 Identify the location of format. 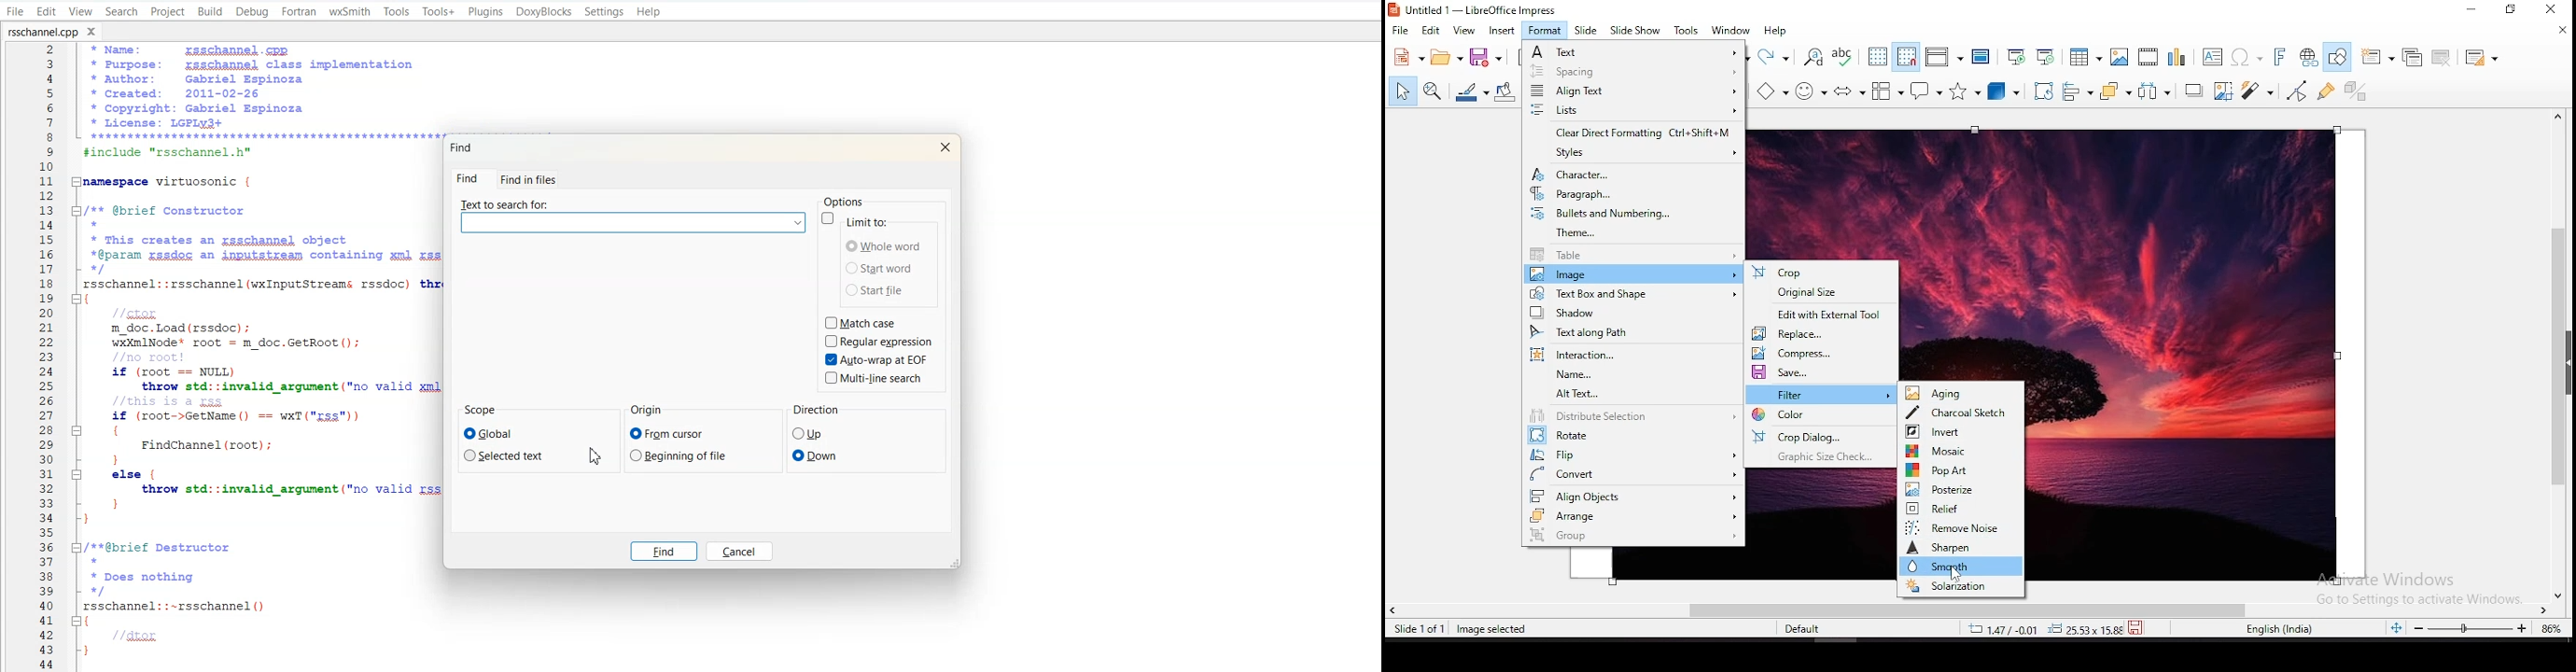
(1545, 30).